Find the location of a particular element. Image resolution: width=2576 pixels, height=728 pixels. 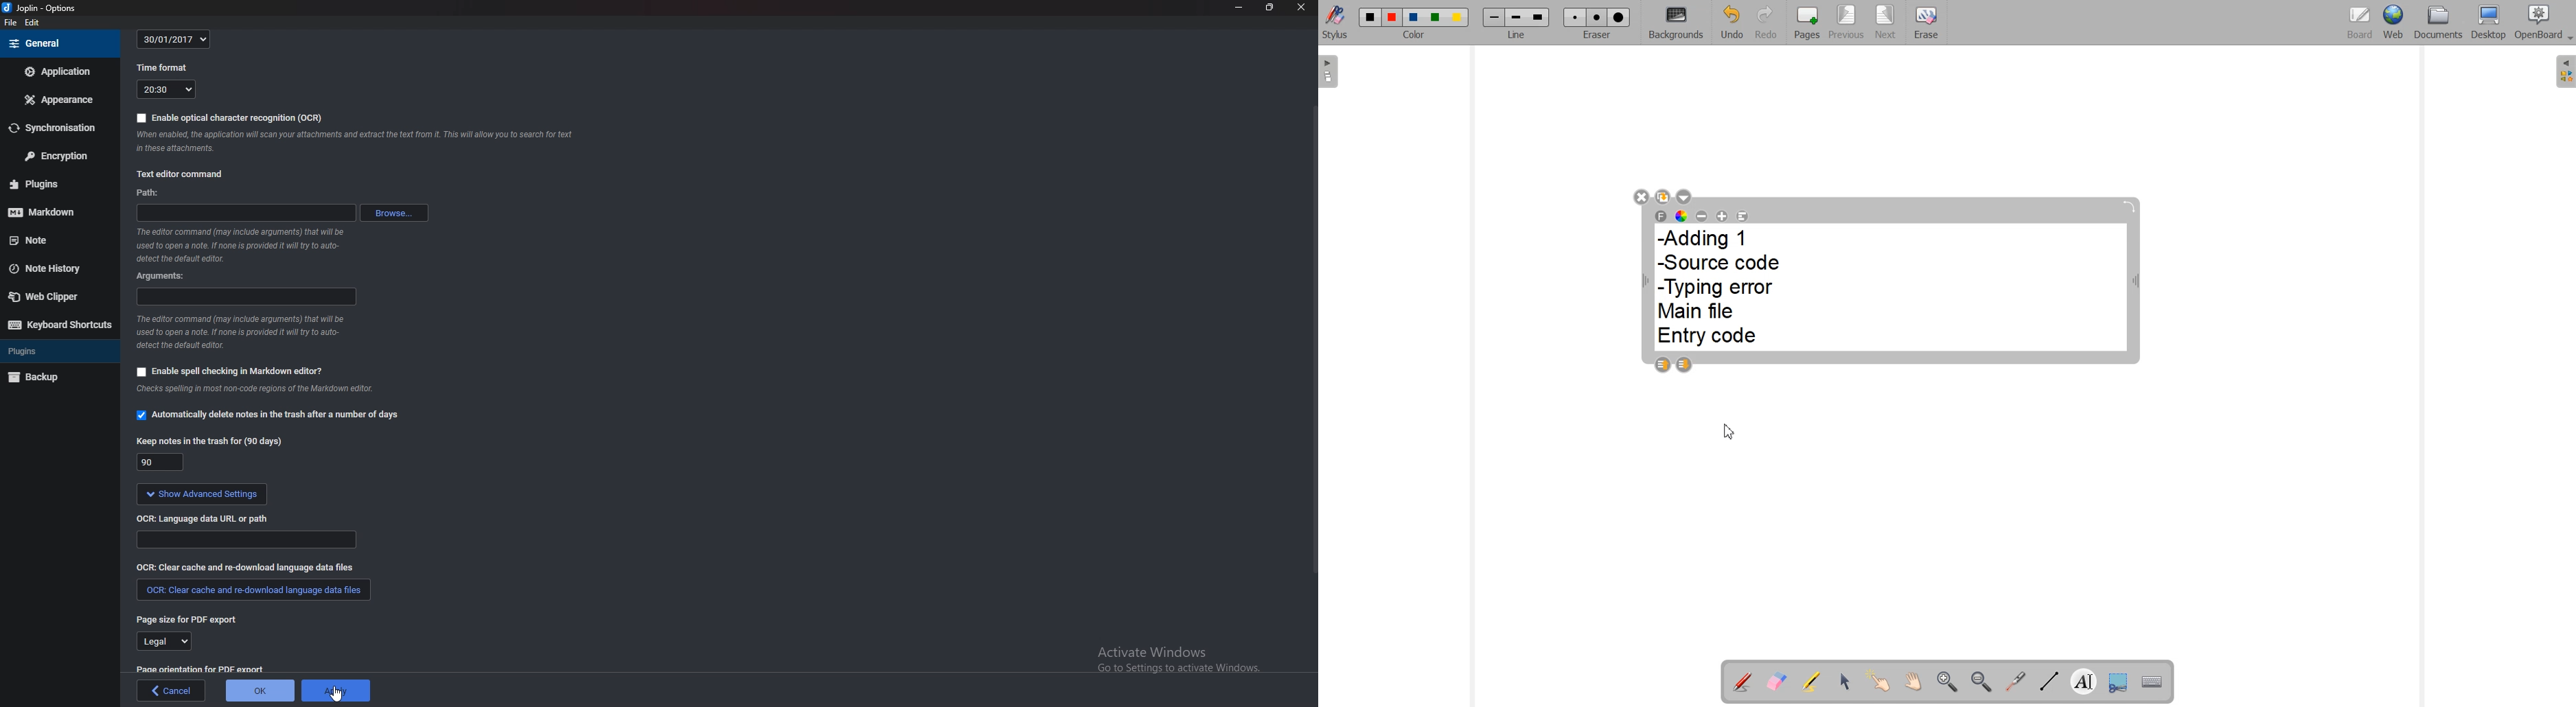

Text editor command is located at coordinates (181, 174).